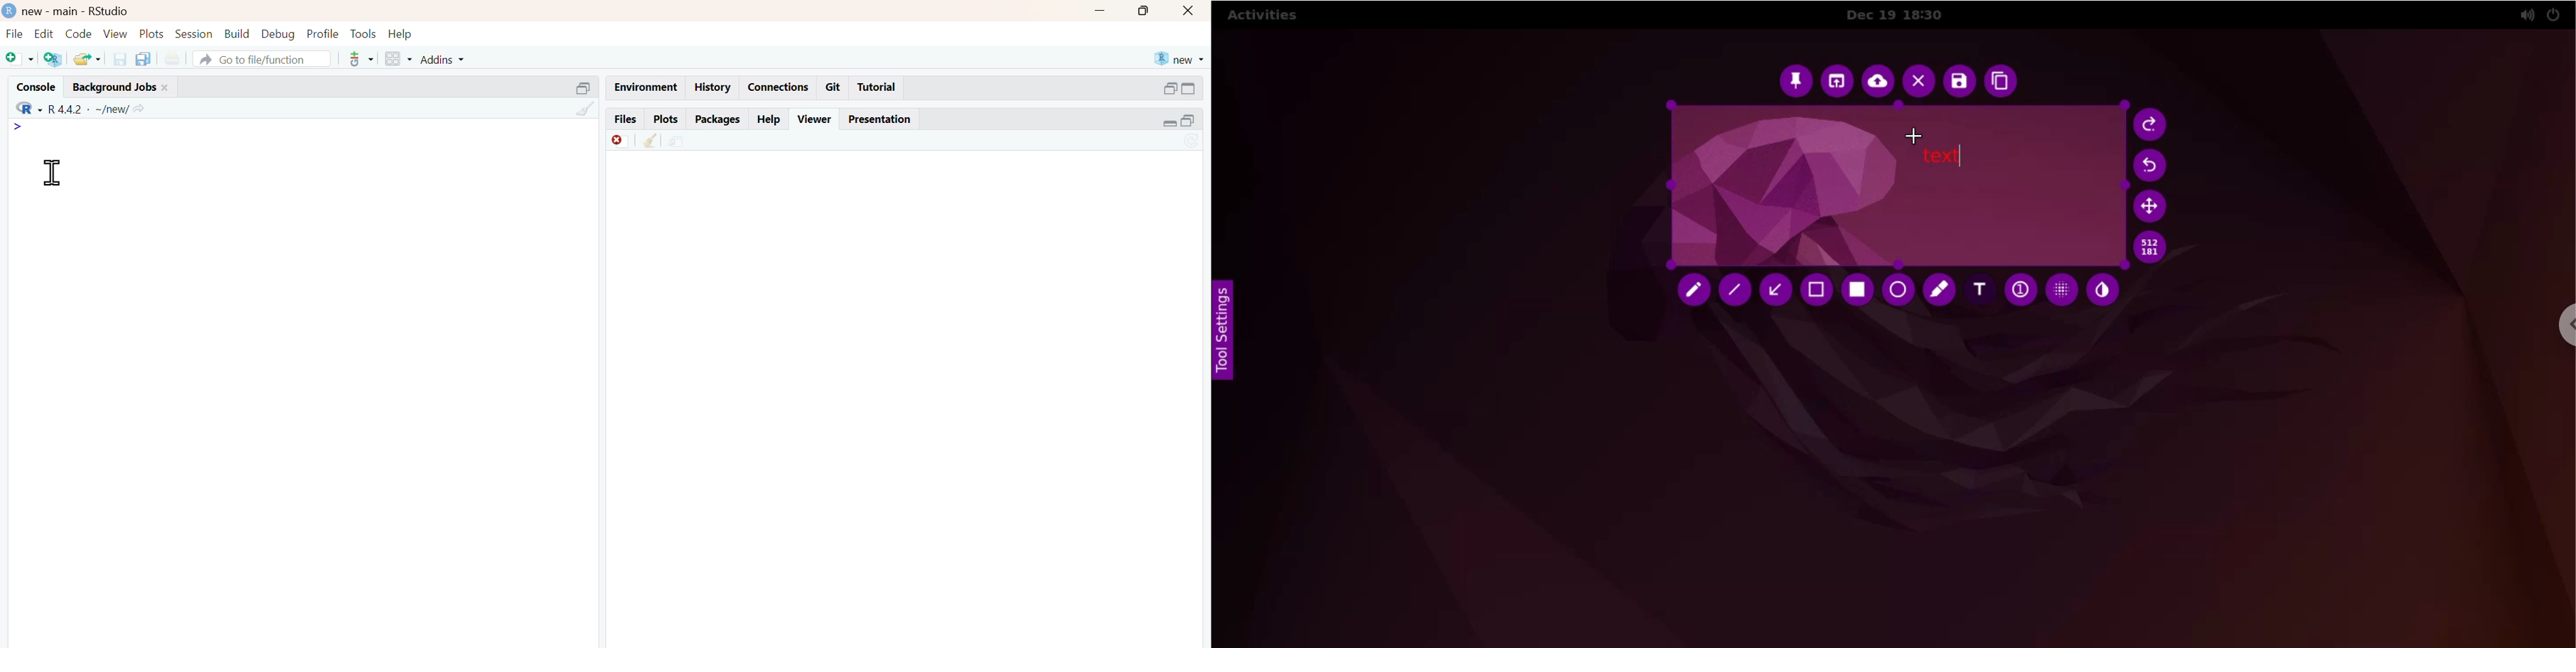 Image resolution: width=2576 pixels, height=672 pixels. What do you see at coordinates (363, 59) in the screenshot?
I see `tools` at bounding box center [363, 59].